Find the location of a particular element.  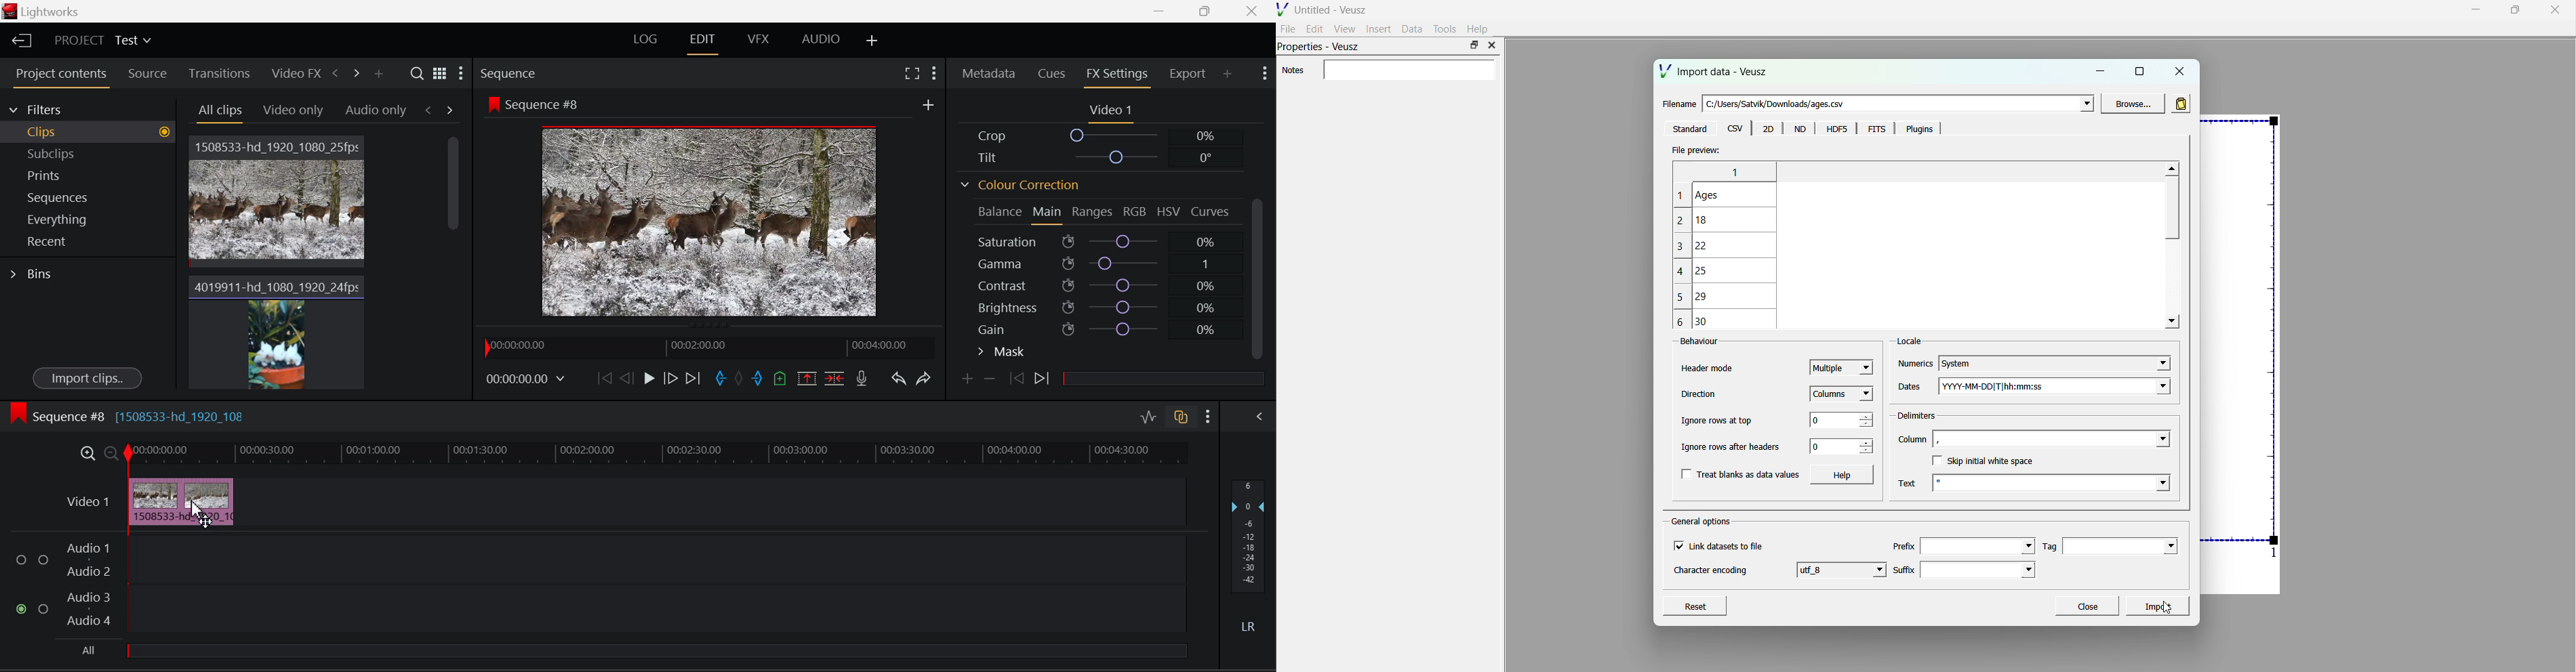

Cursor is located at coordinates (201, 515).